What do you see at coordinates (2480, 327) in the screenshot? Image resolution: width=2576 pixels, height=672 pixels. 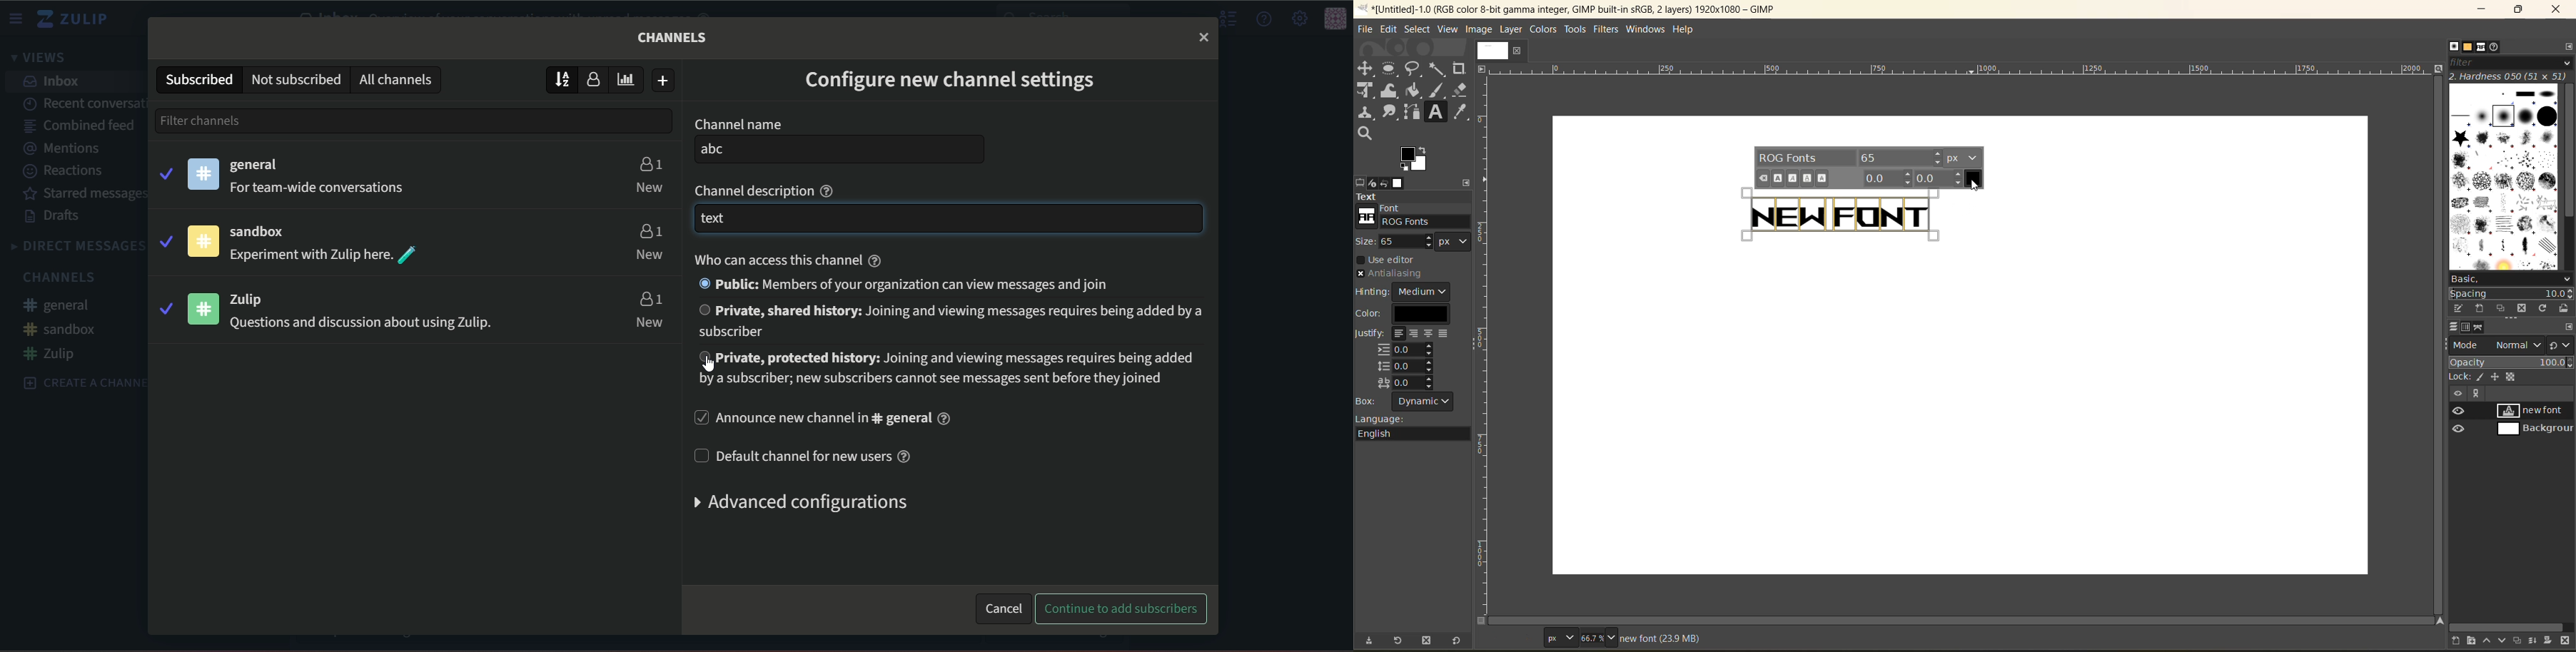 I see `paths` at bounding box center [2480, 327].